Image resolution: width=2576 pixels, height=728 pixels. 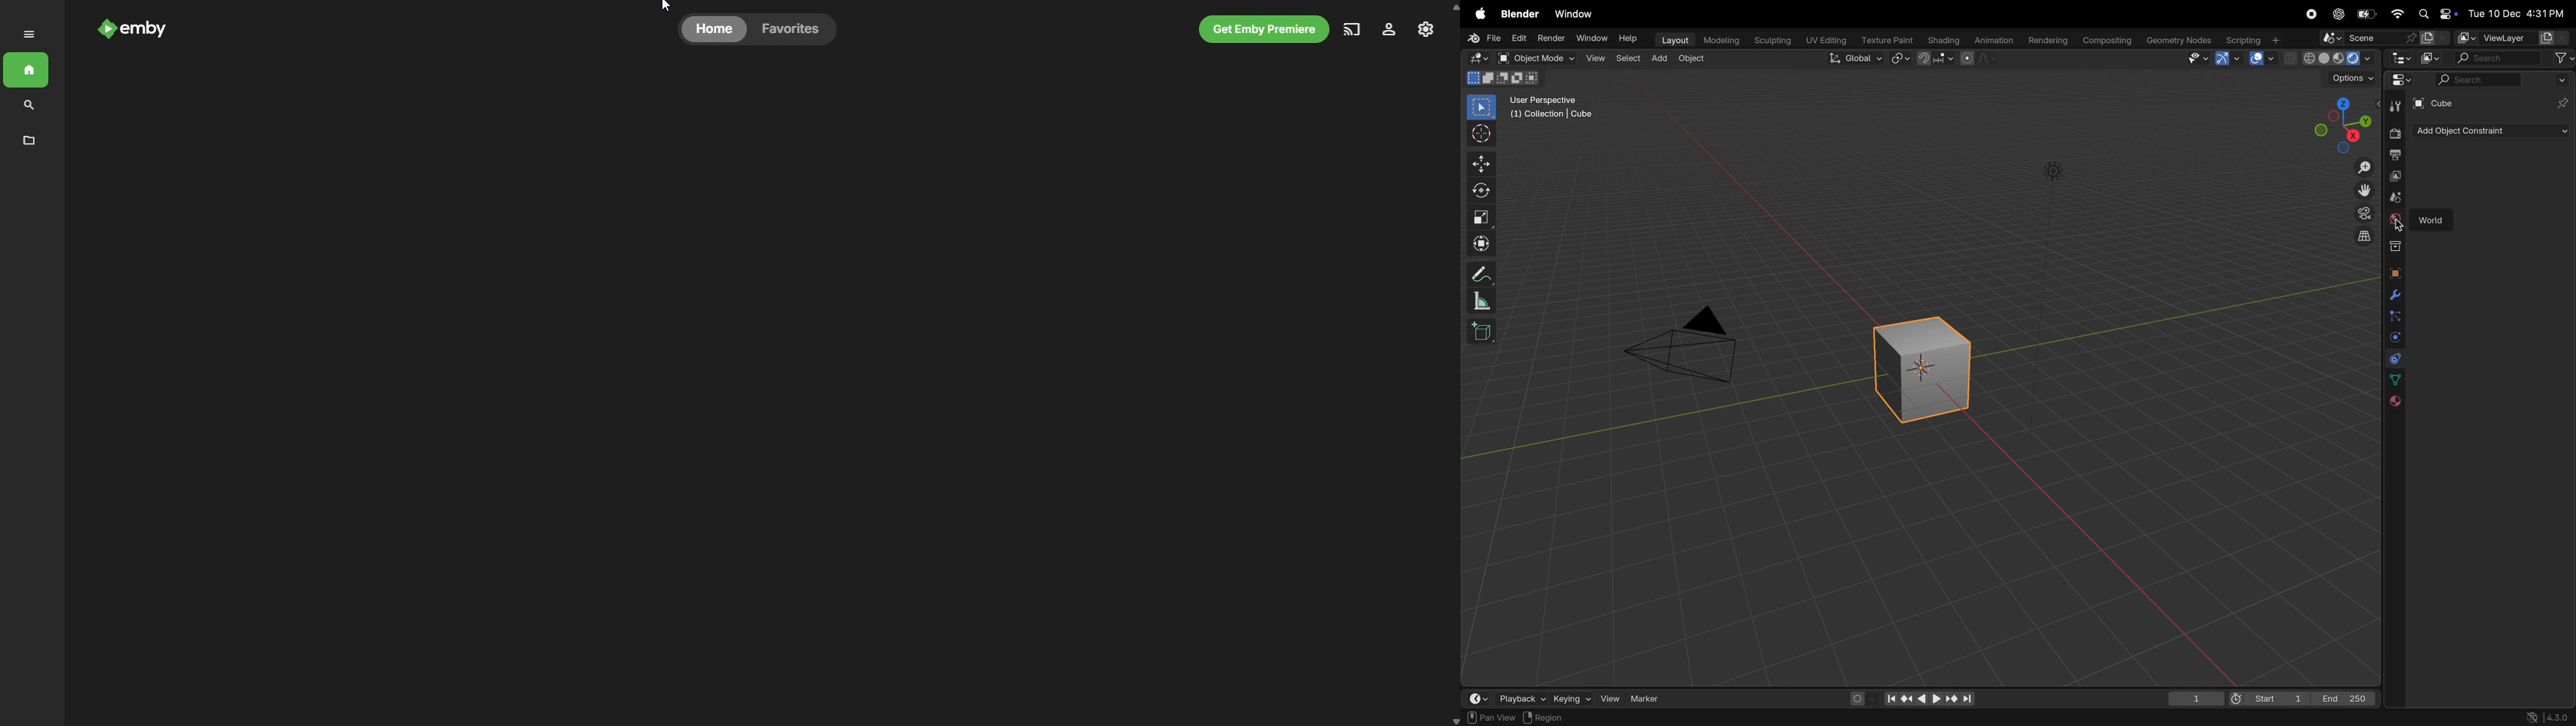 What do you see at coordinates (1572, 697) in the screenshot?
I see `keying` at bounding box center [1572, 697].